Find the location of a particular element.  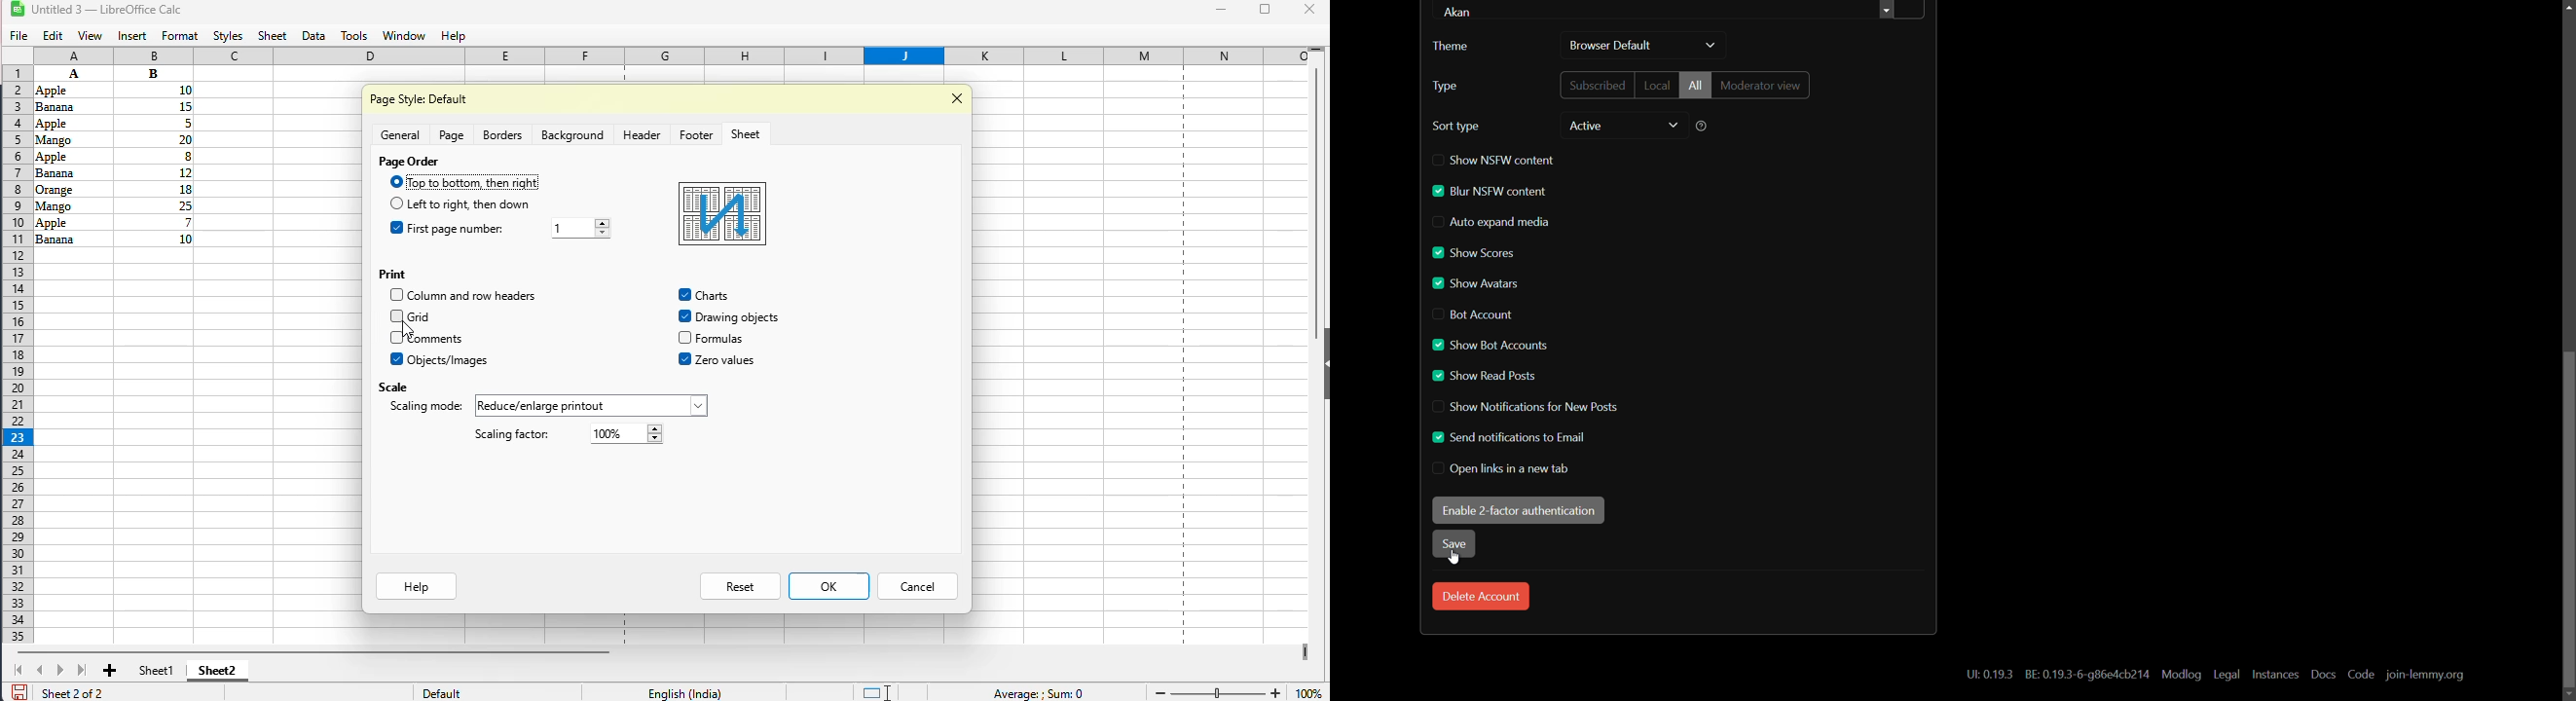

active is located at coordinates (1584, 126).